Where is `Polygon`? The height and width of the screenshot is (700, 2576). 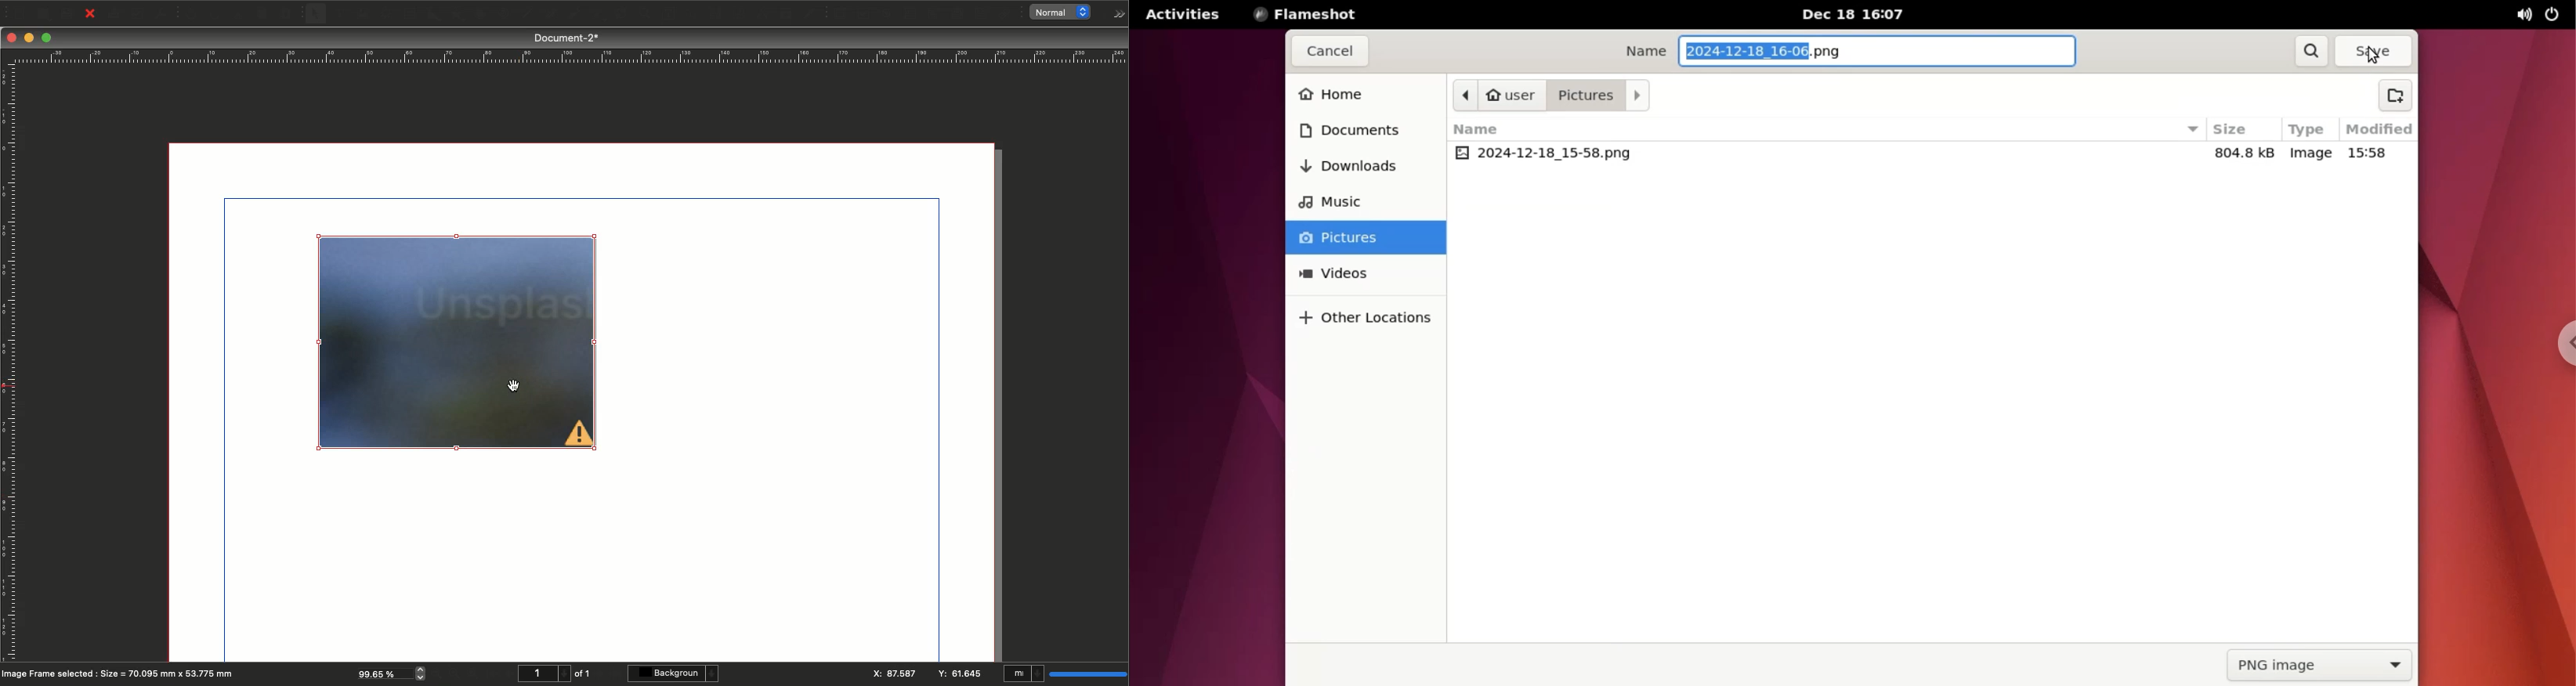
Polygon is located at coordinates (457, 15).